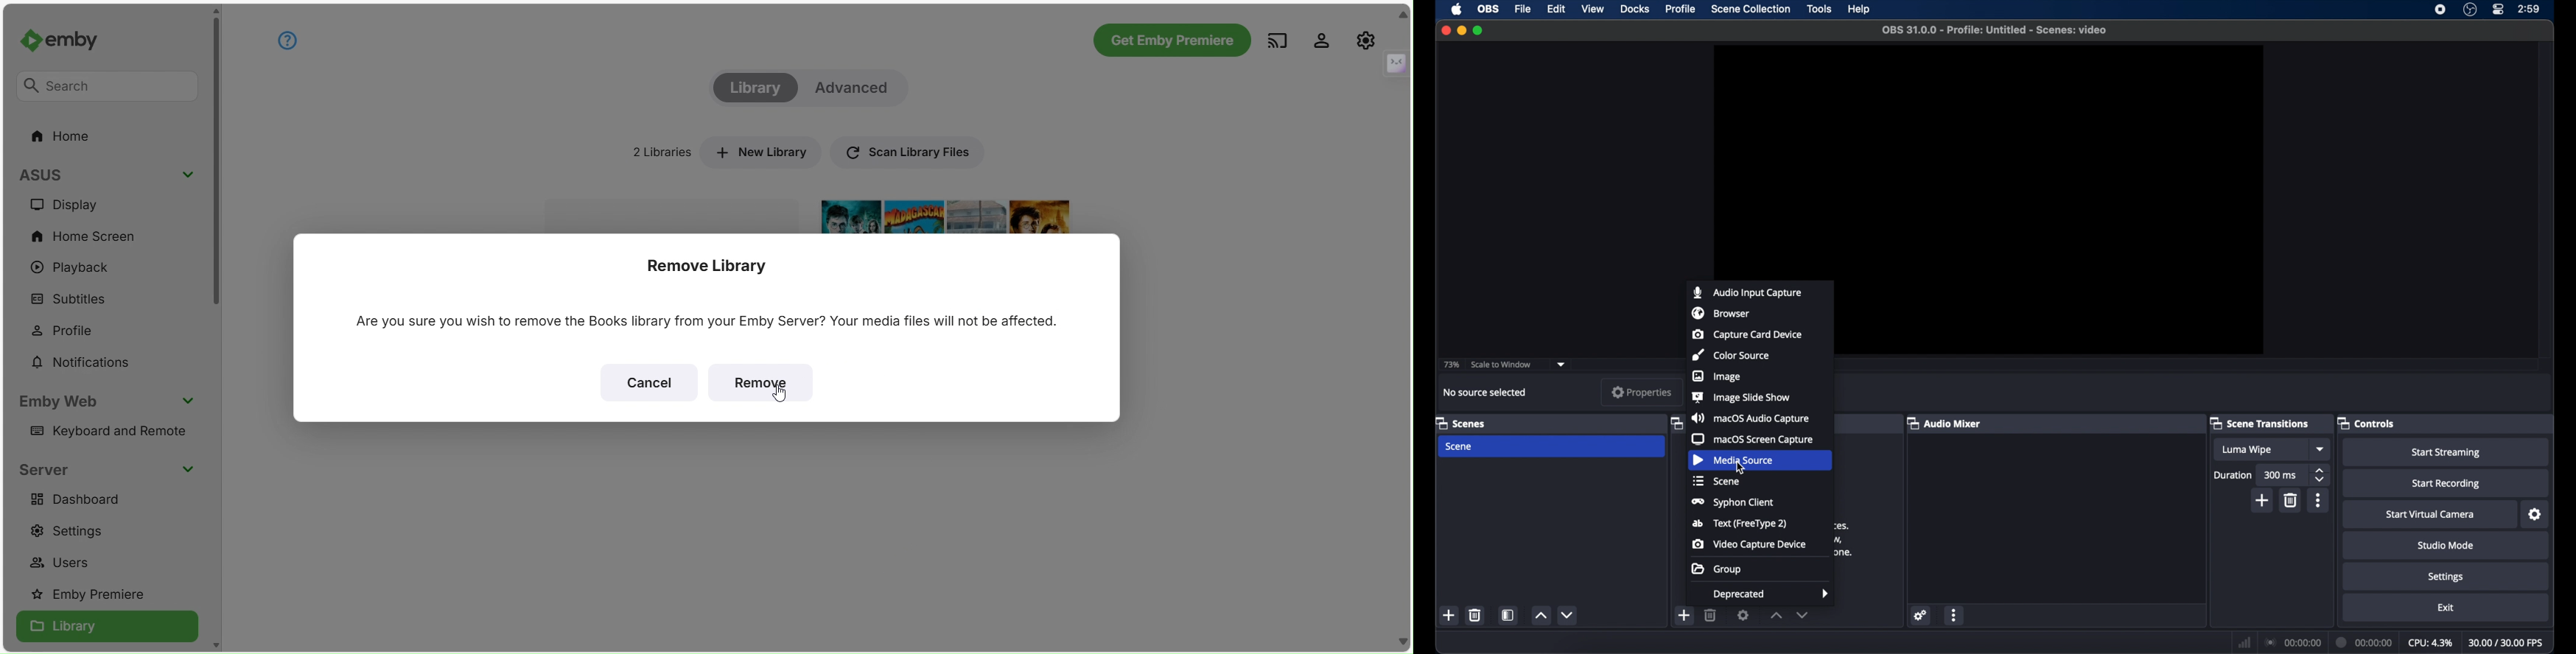 The height and width of the screenshot is (672, 2576). Describe the element at coordinates (1995, 30) in the screenshot. I see `file name` at that location.